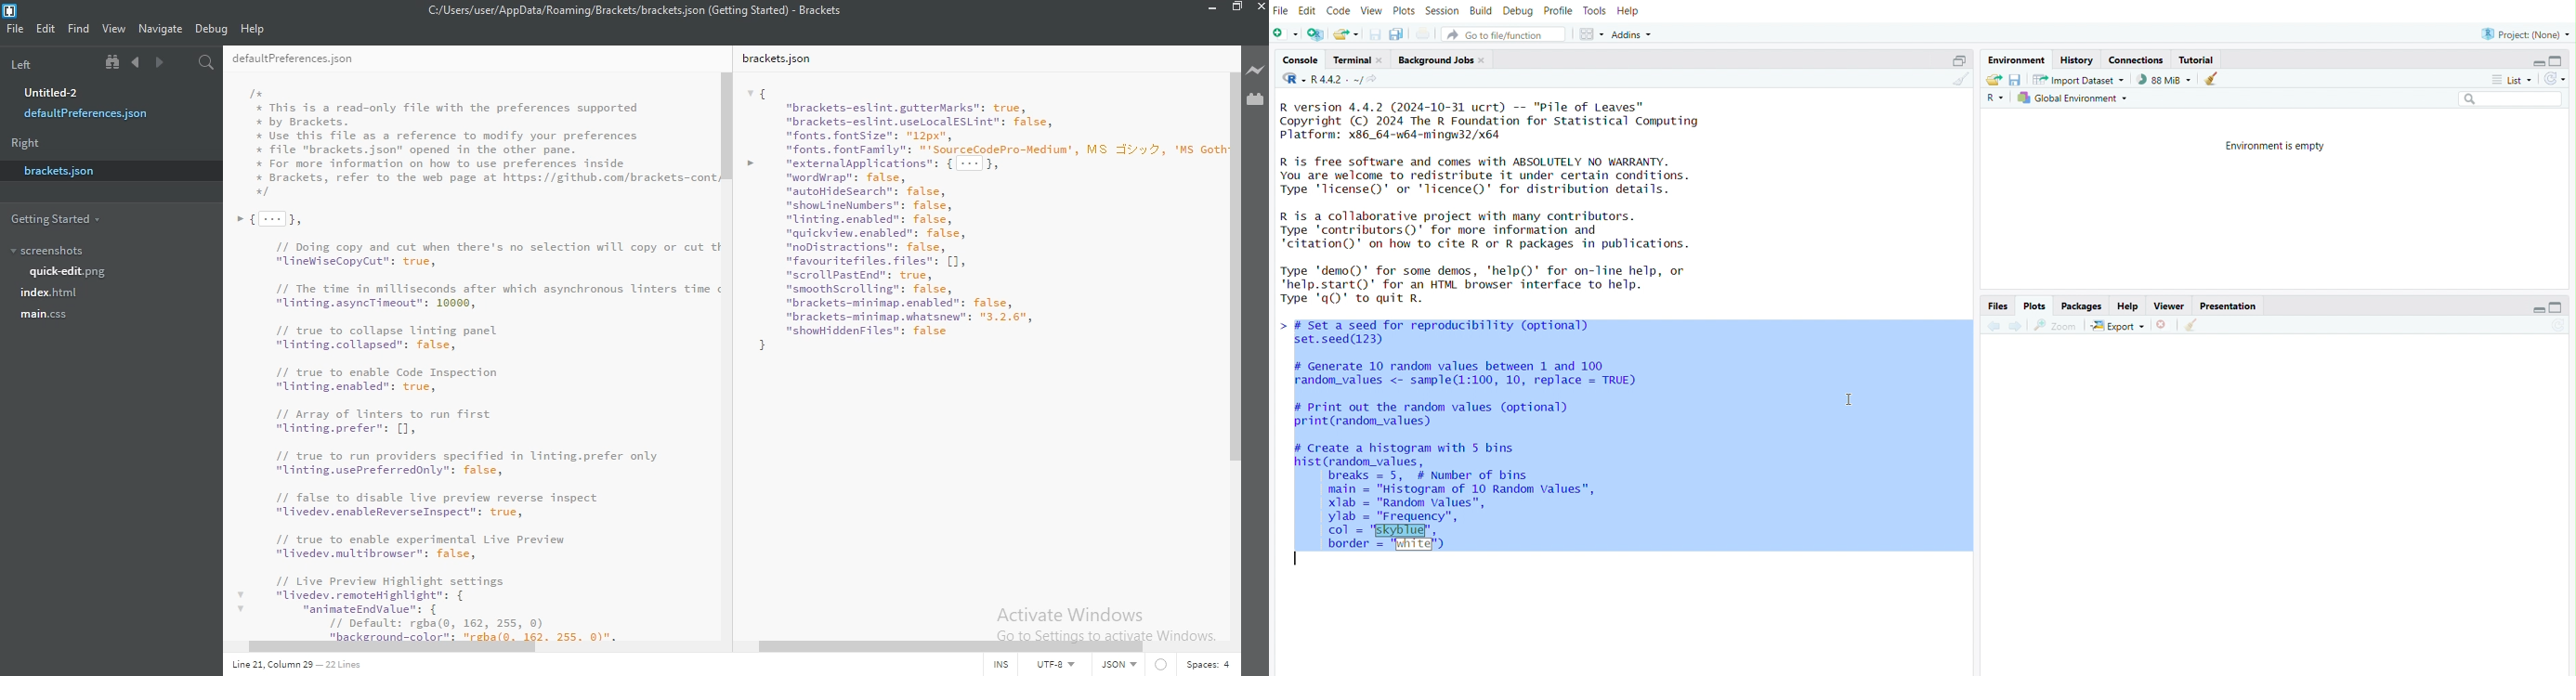 The width and height of the screenshot is (2576, 700). What do you see at coordinates (1232, 273) in the screenshot?
I see `scroll bar` at bounding box center [1232, 273].